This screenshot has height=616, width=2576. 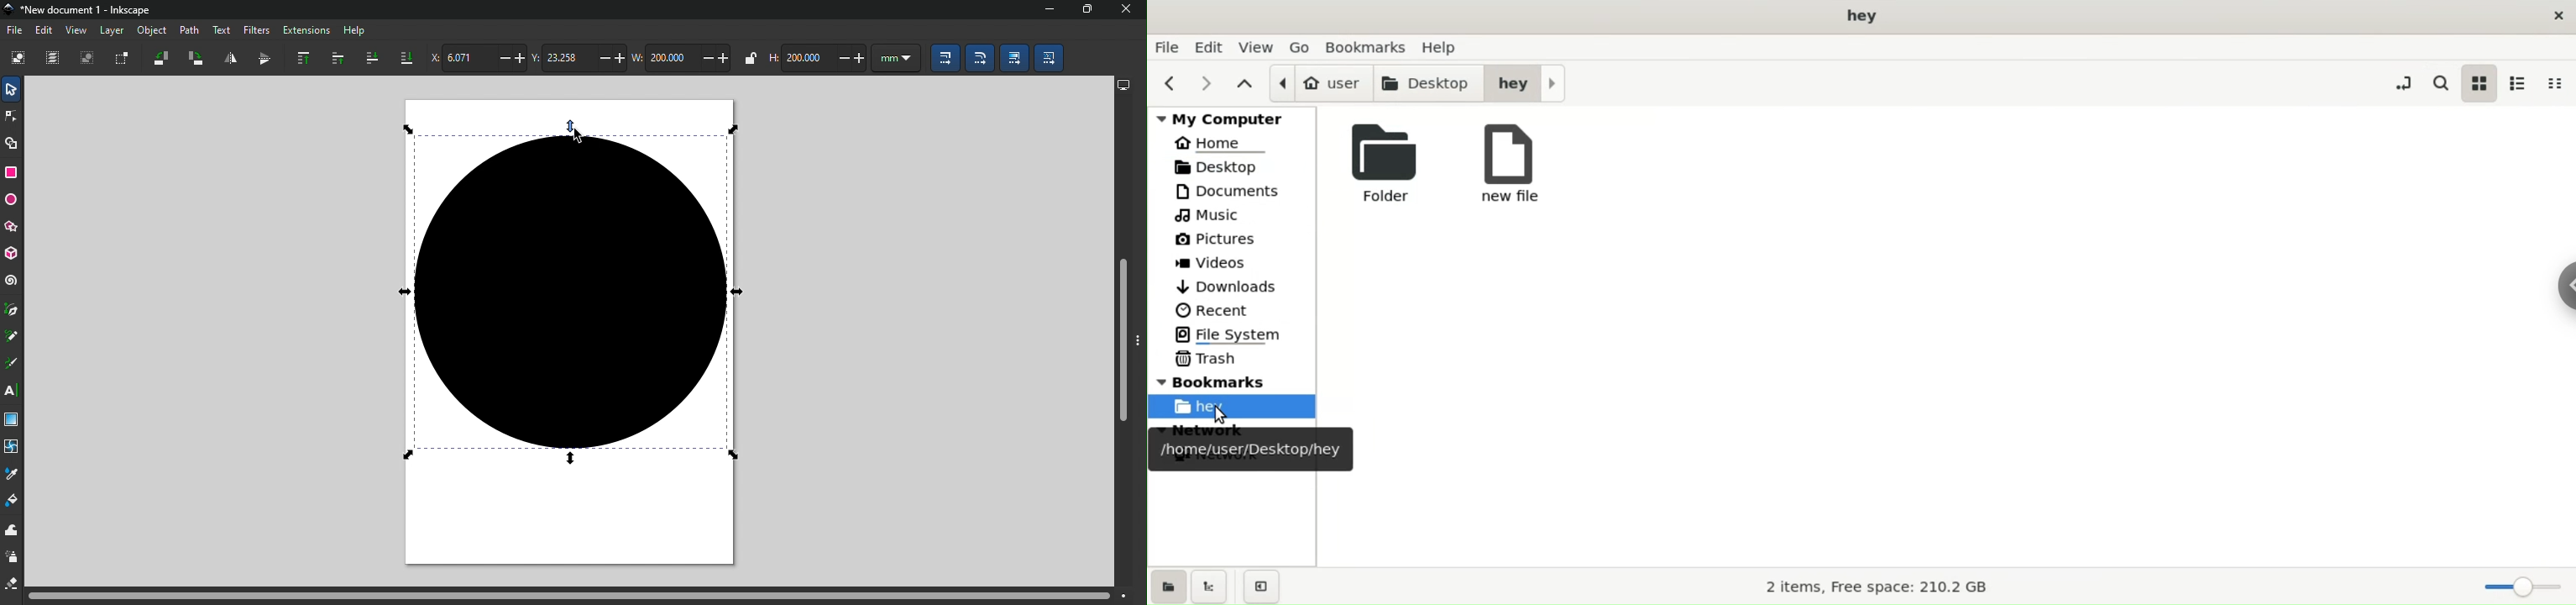 What do you see at coordinates (78, 29) in the screenshot?
I see `View` at bounding box center [78, 29].